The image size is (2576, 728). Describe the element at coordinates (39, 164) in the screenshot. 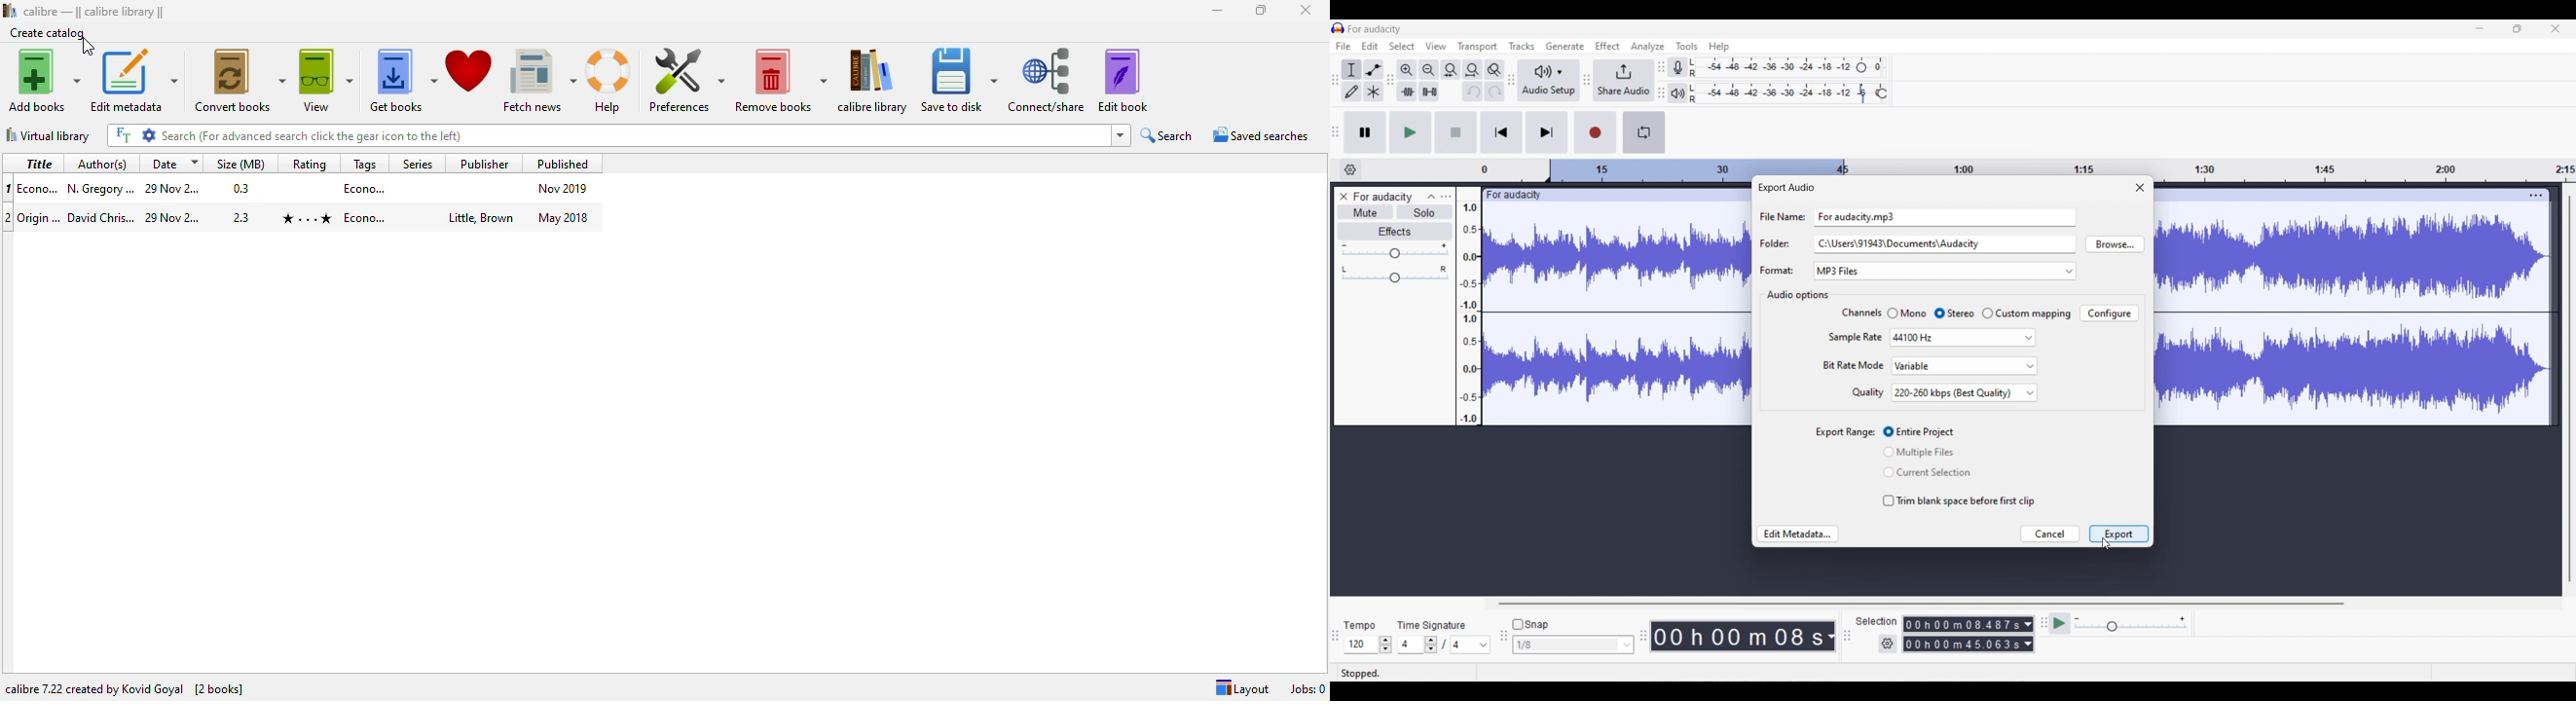

I see `title` at that location.